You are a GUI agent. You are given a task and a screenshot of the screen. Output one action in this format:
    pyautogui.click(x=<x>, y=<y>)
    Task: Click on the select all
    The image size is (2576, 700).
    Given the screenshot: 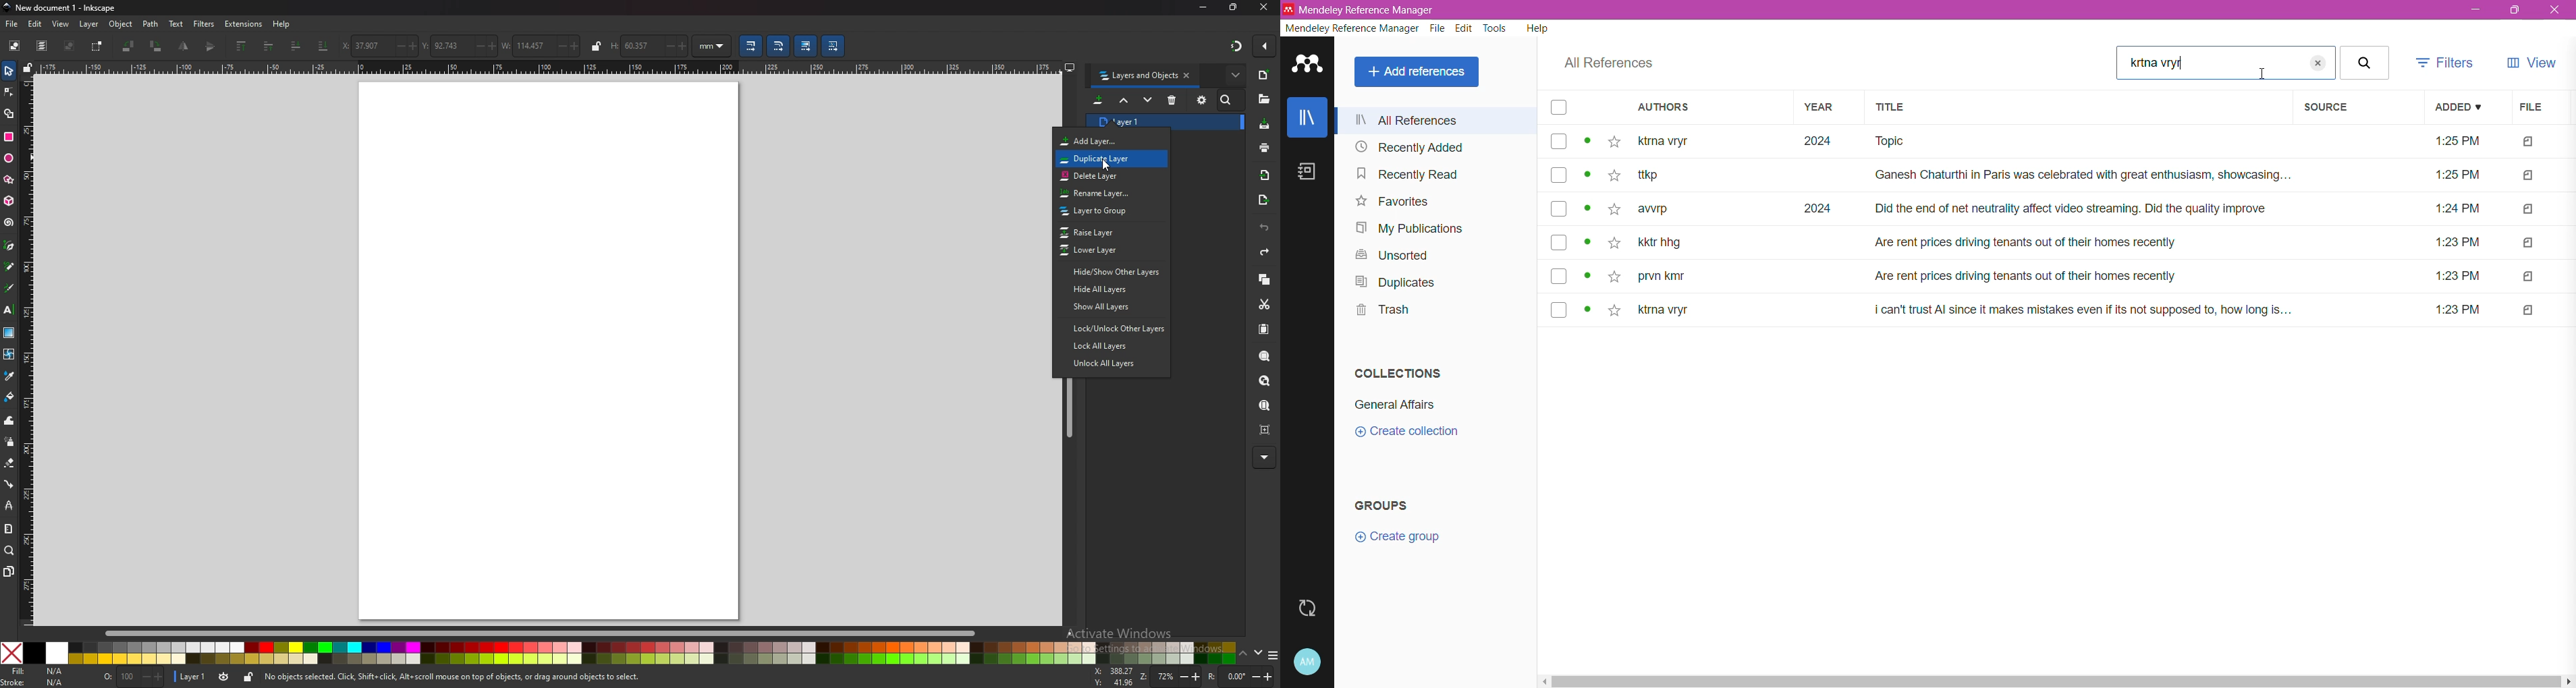 What is the action you would take?
    pyautogui.click(x=1560, y=109)
    